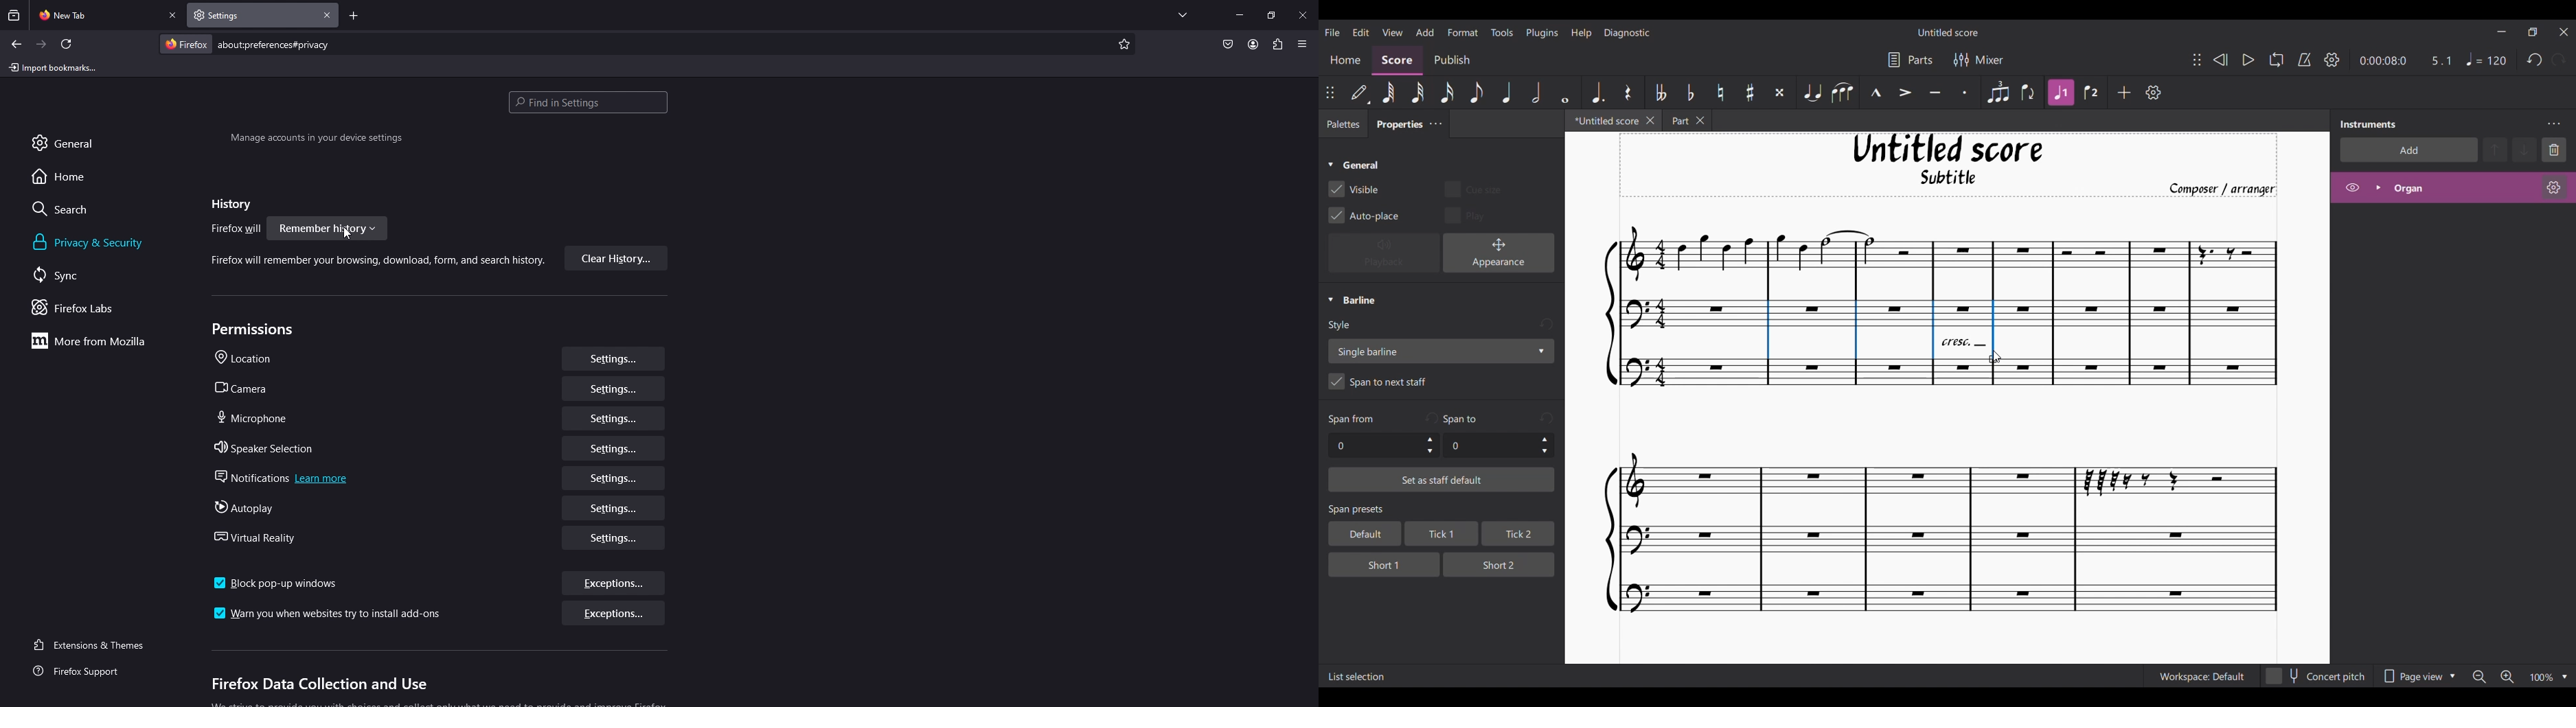  I want to click on extension, so click(1279, 44).